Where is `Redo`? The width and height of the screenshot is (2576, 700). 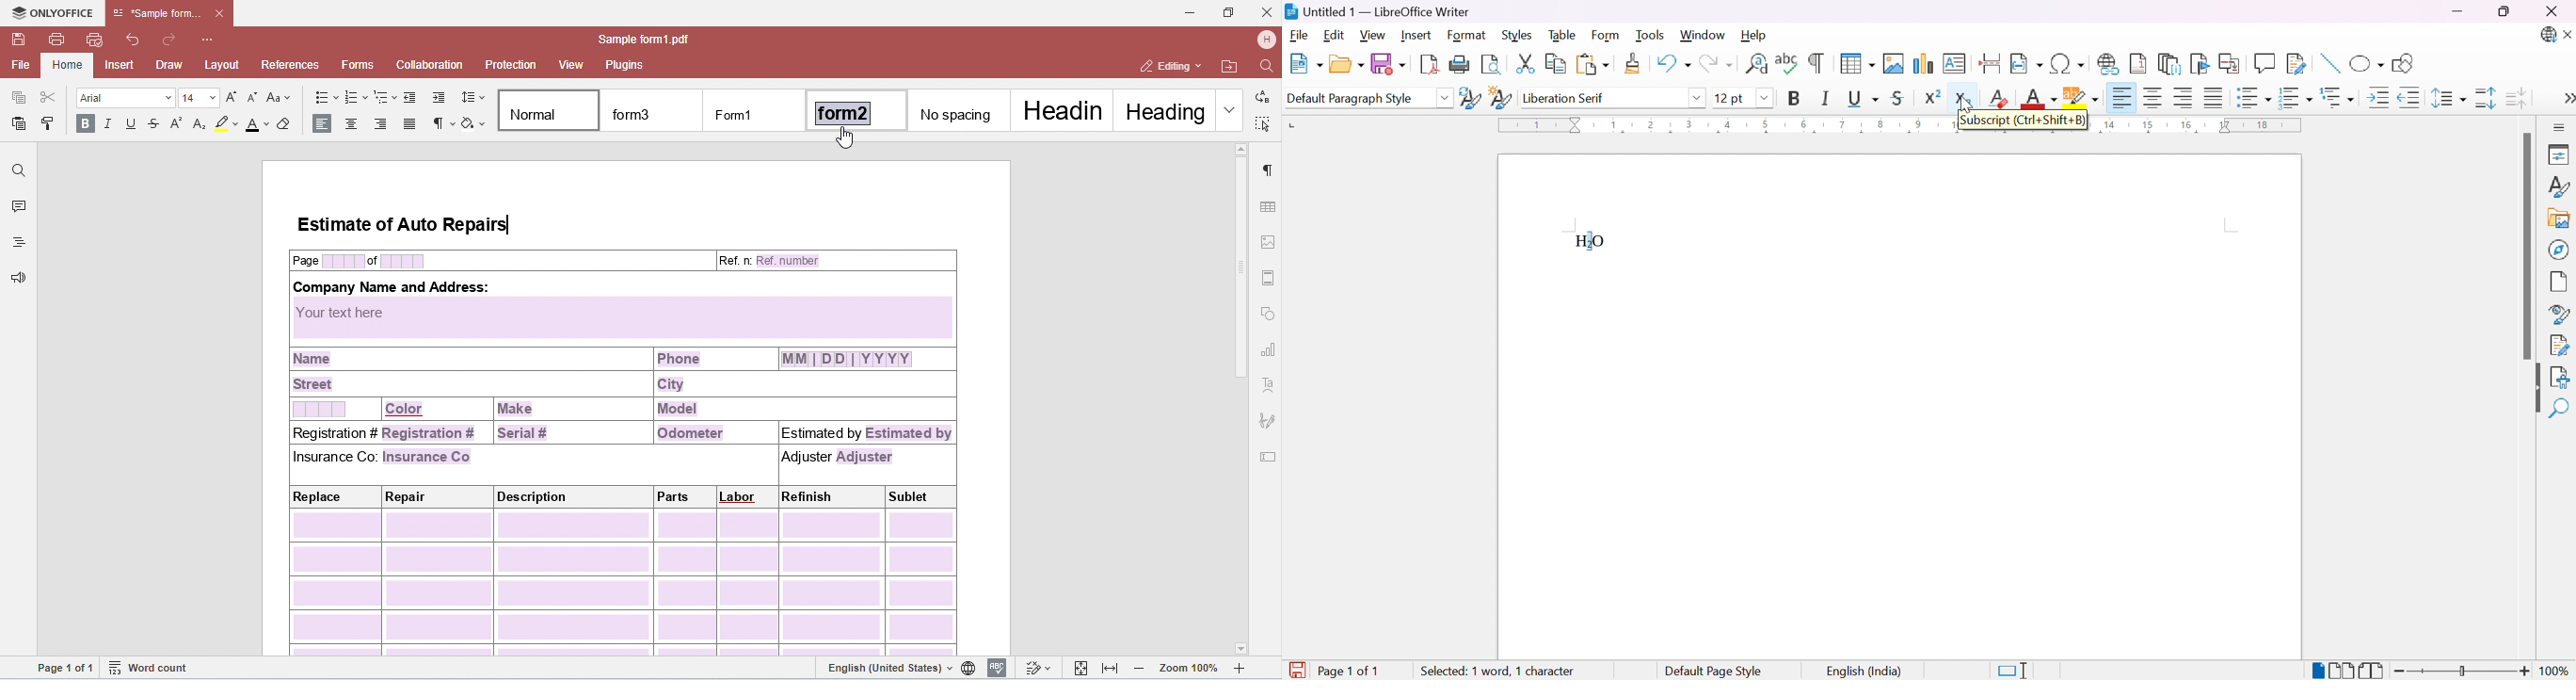 Redo is located at coordinates (1715, 67).